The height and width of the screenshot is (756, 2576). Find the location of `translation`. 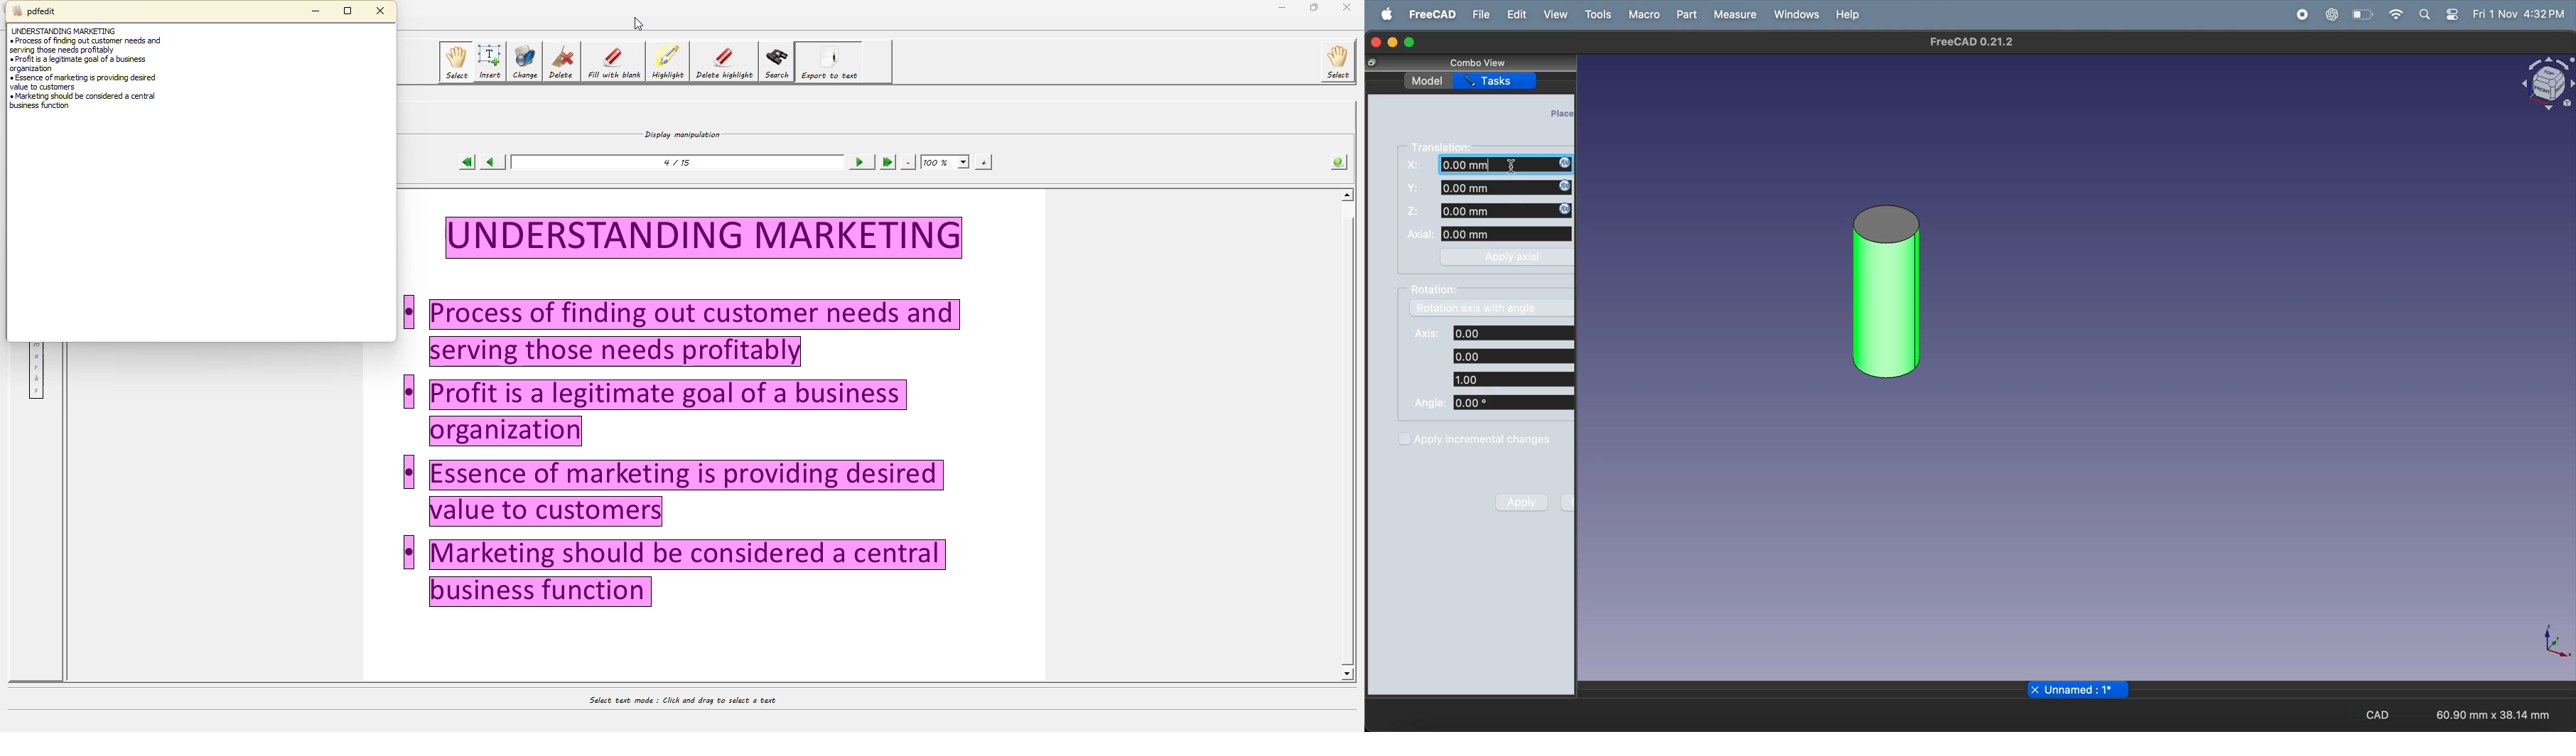

translation is located at coordinates (1449, 146).